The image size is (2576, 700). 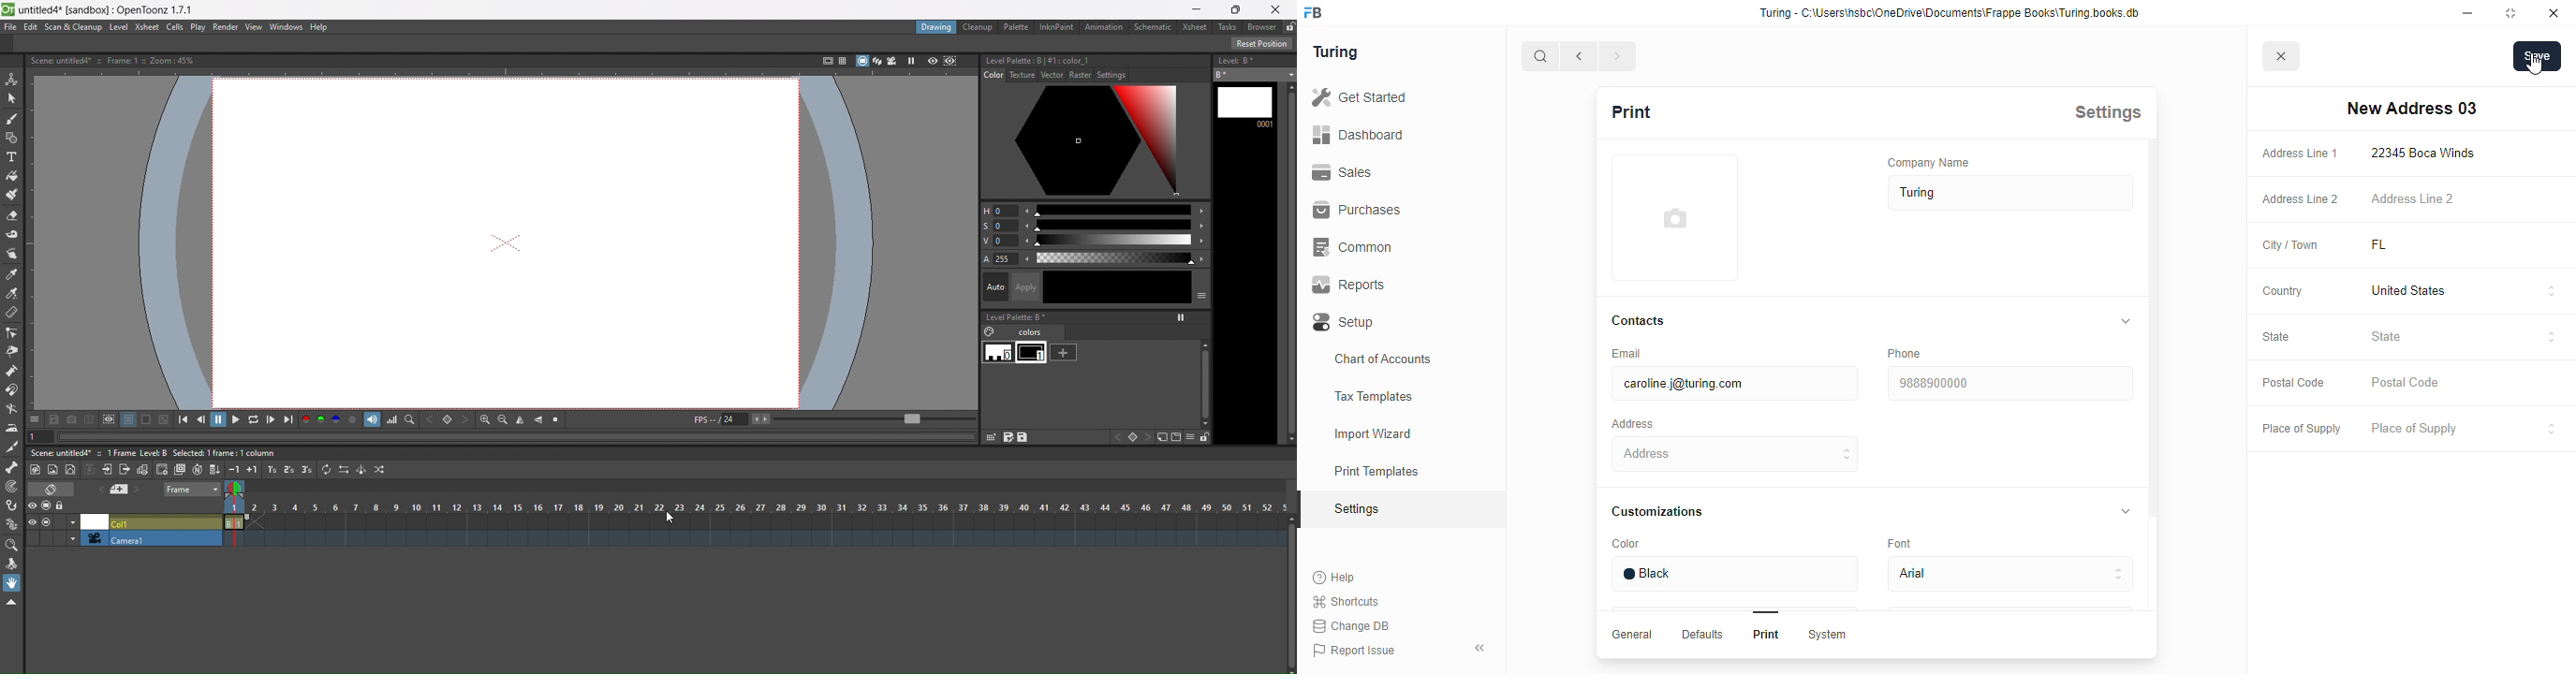 I want to click on report issue, so click(x=1354, y=651).